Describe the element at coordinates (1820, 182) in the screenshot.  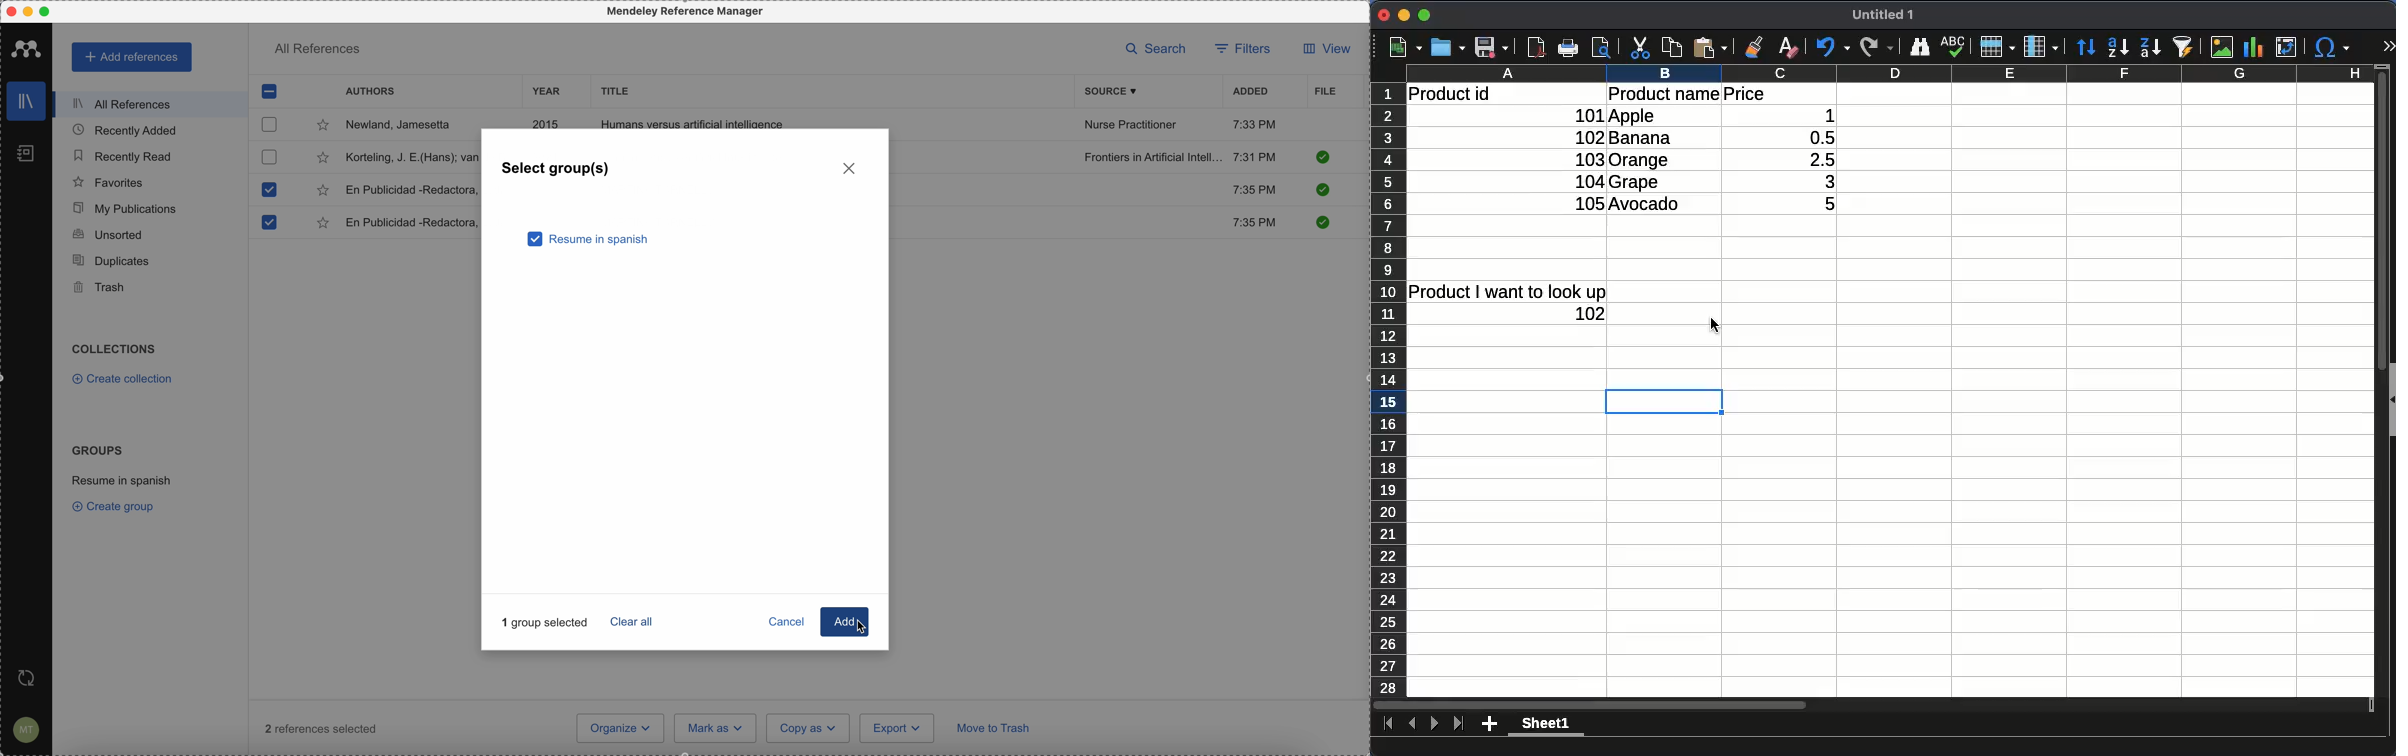
I see `3` at that location.